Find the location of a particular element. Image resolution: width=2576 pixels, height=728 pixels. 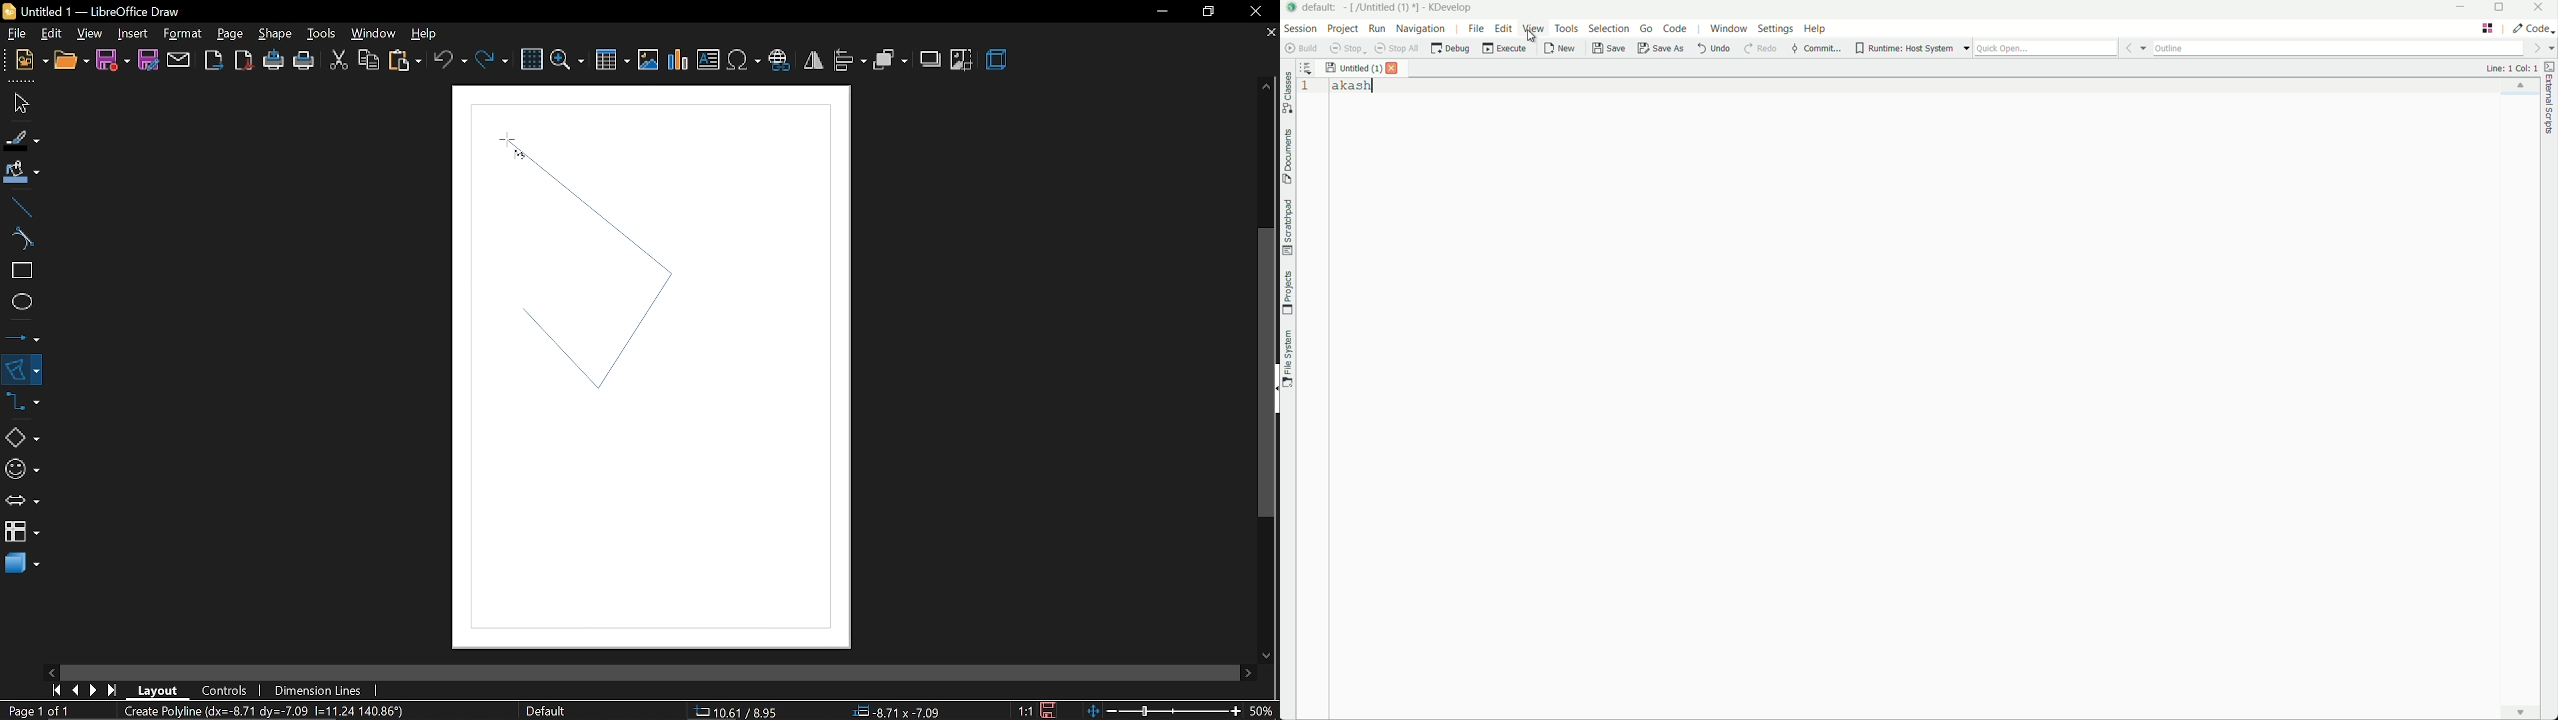

co-ordinate 22.70/12.93 is located at coordinates (742, 711).